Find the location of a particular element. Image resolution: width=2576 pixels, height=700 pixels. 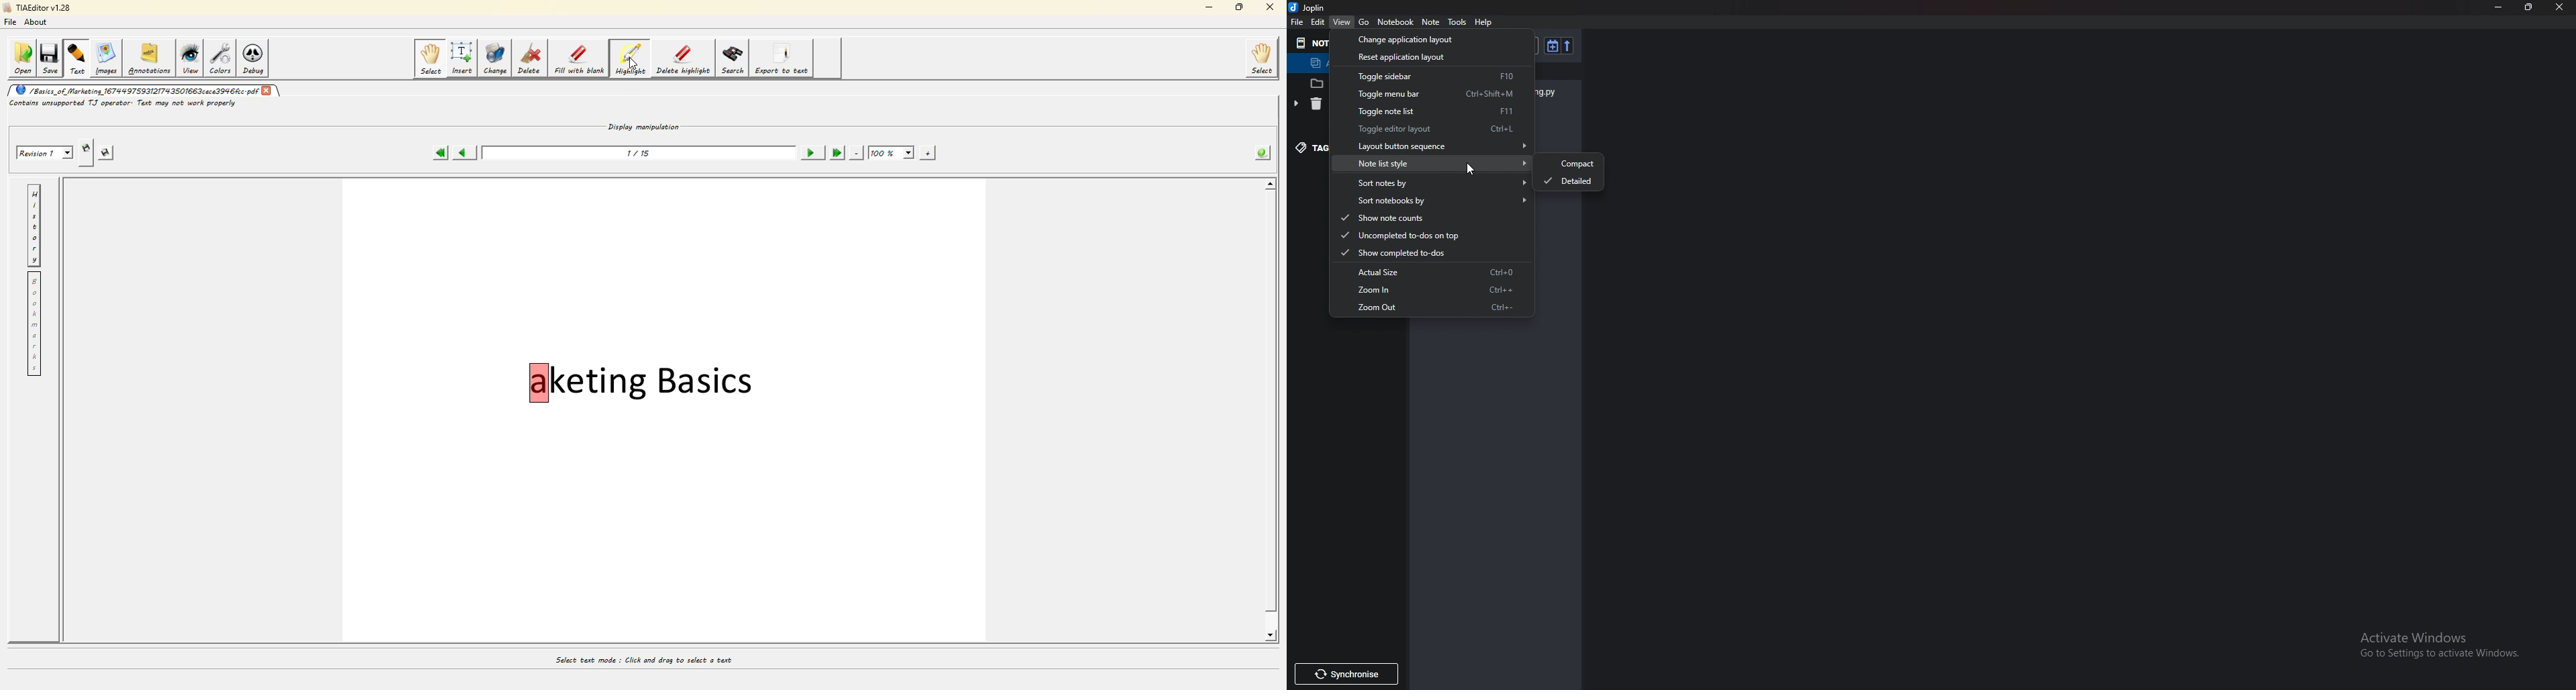

delete is located at coordinates (1316, 105).